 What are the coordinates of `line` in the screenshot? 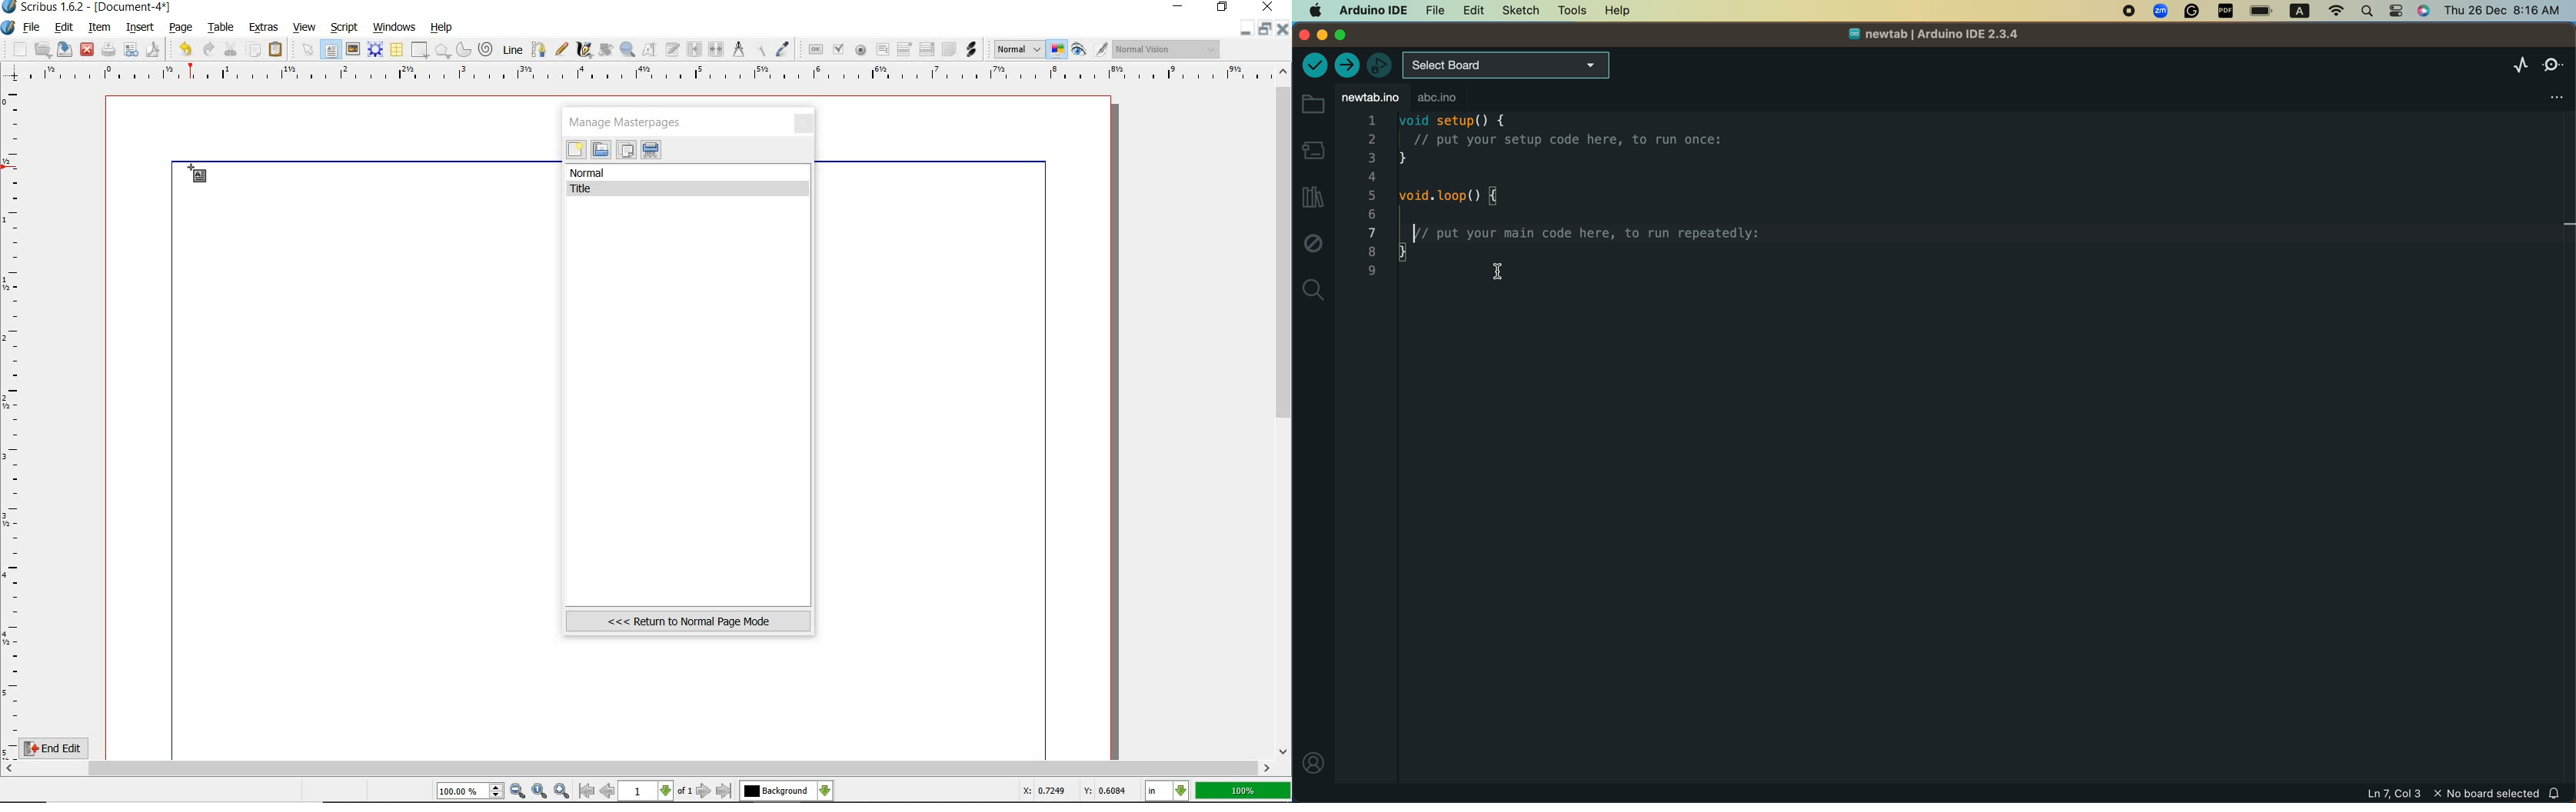 It's located at (511, 49).